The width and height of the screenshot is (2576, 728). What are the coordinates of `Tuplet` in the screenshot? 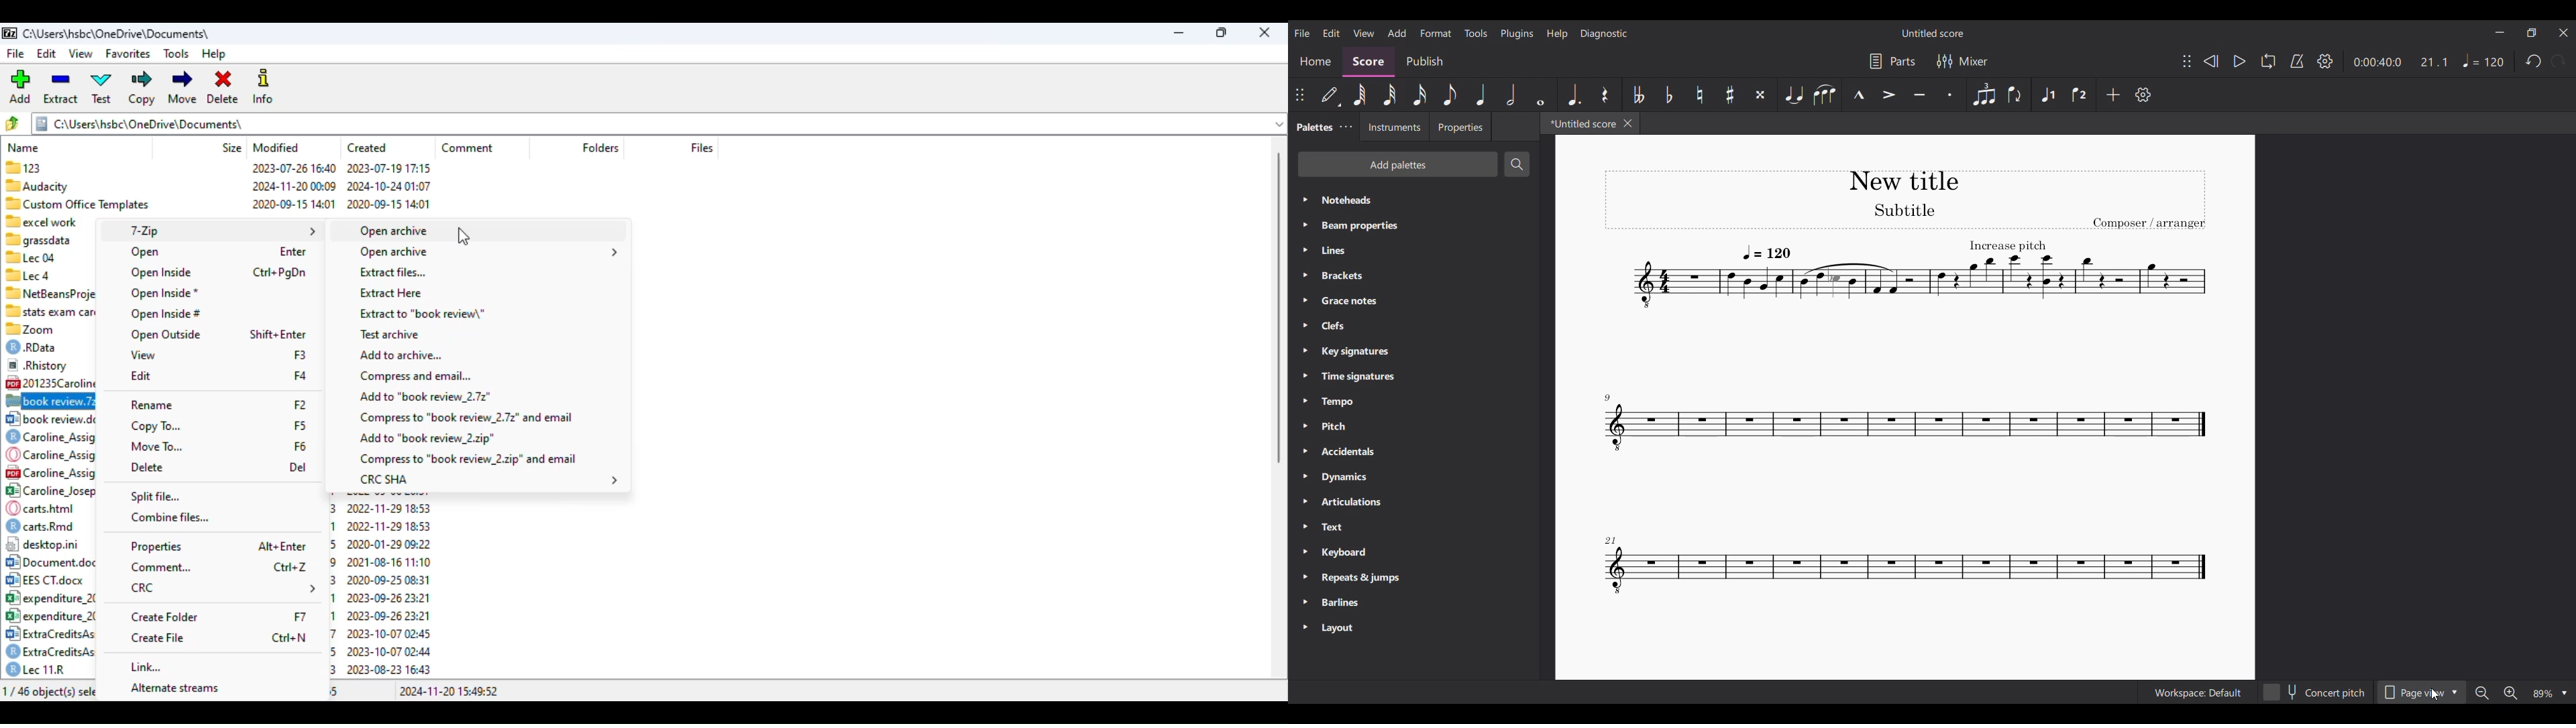 It's located at (1983, 95).